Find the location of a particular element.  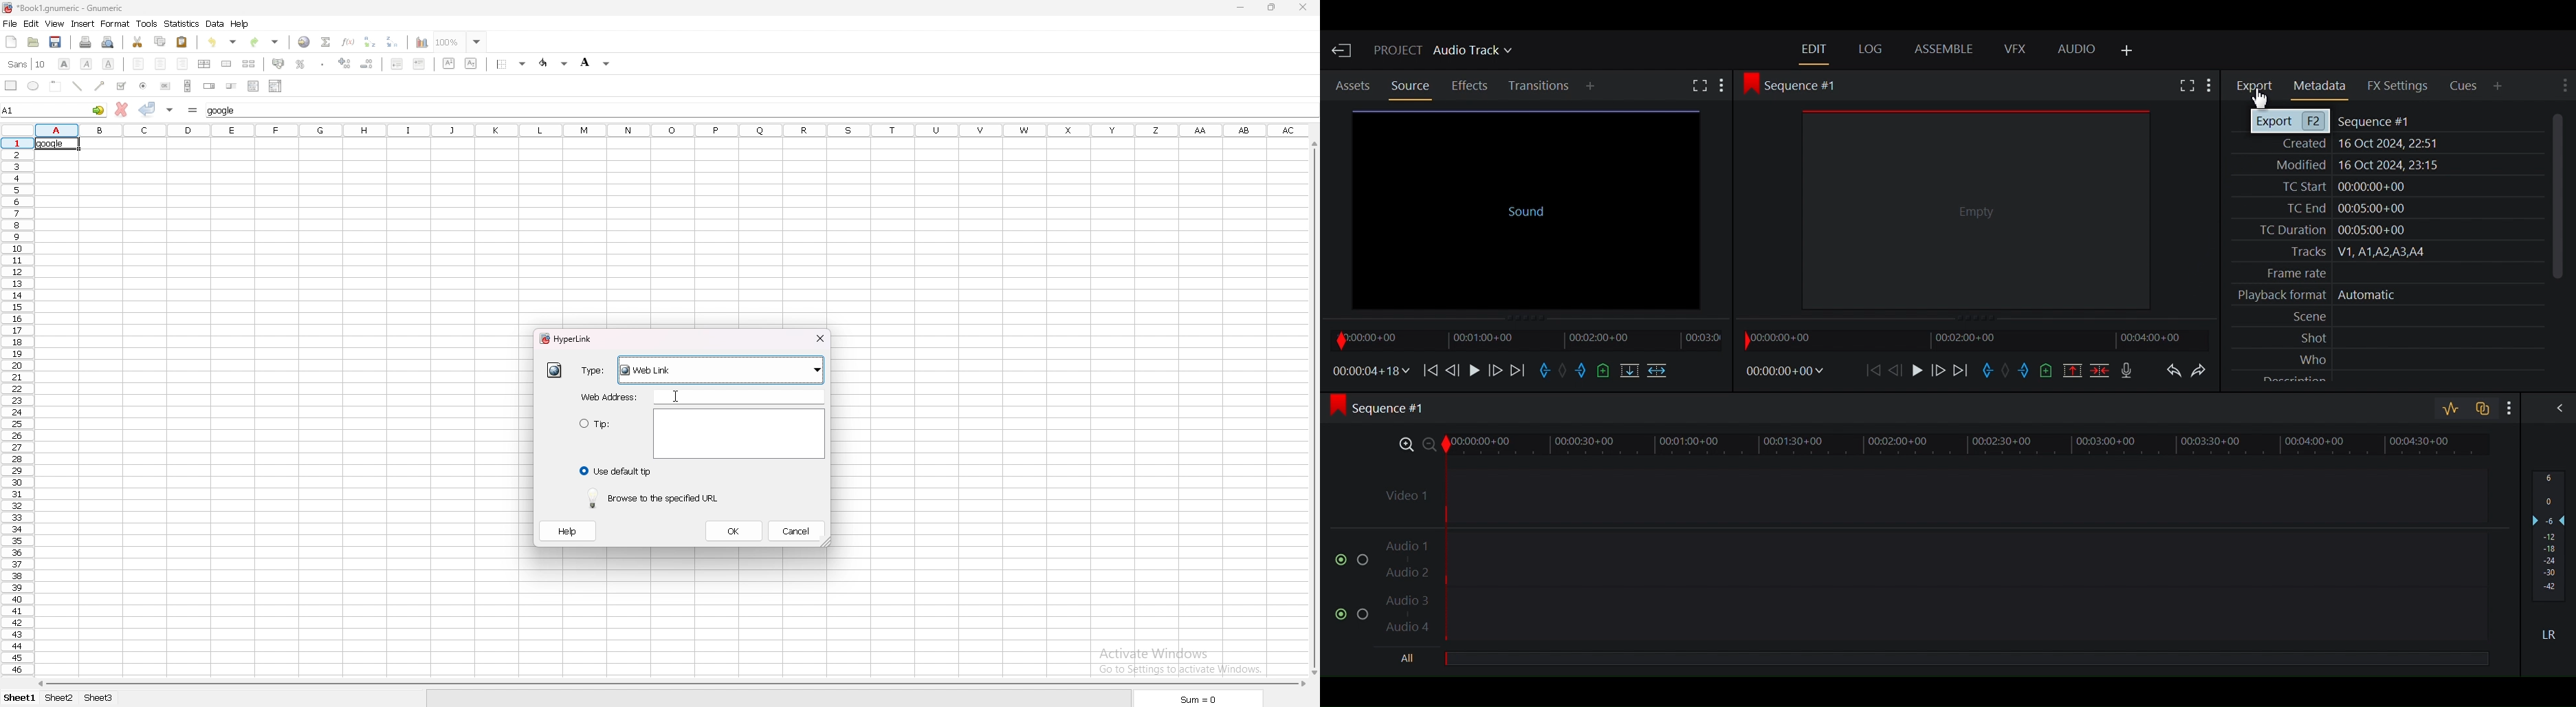

sort ascending is located at coordinates (371, 41).